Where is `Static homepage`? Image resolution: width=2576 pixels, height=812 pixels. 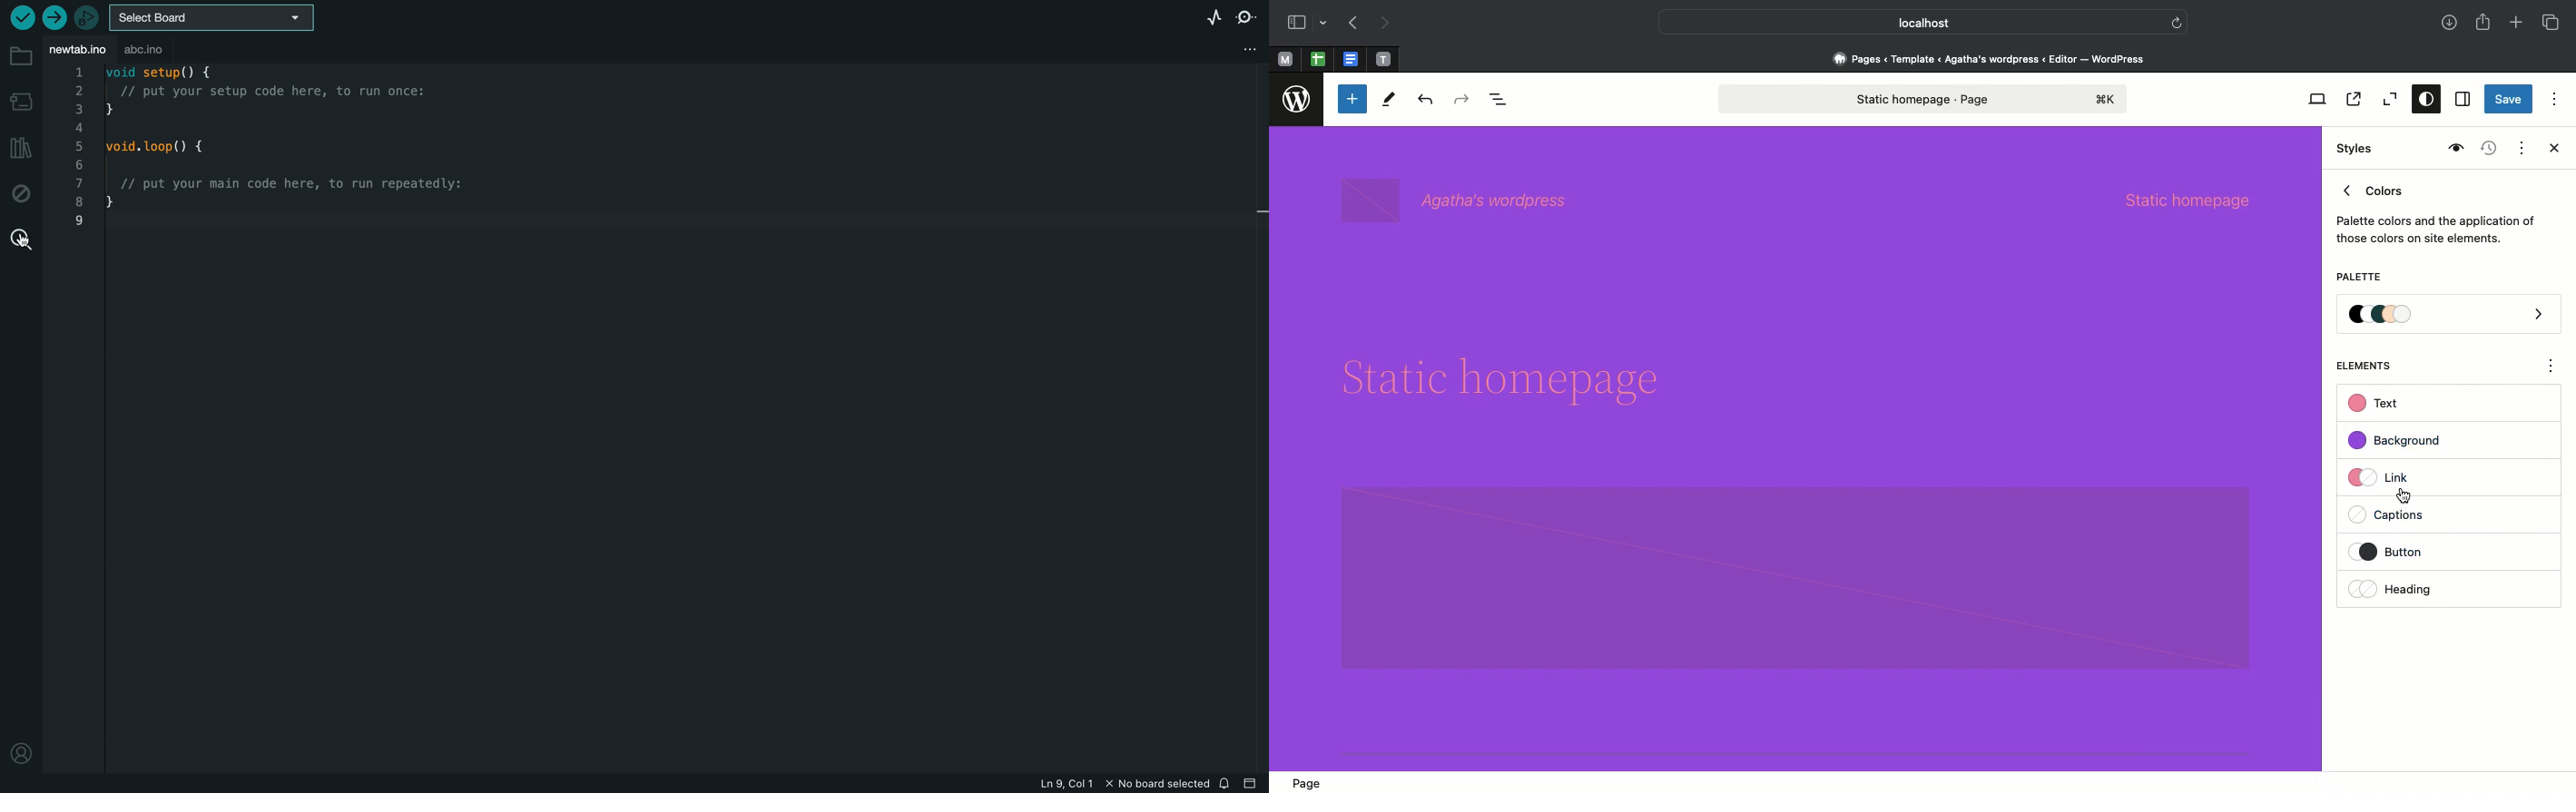
Static homepage is located at coordinates (2188, 201).